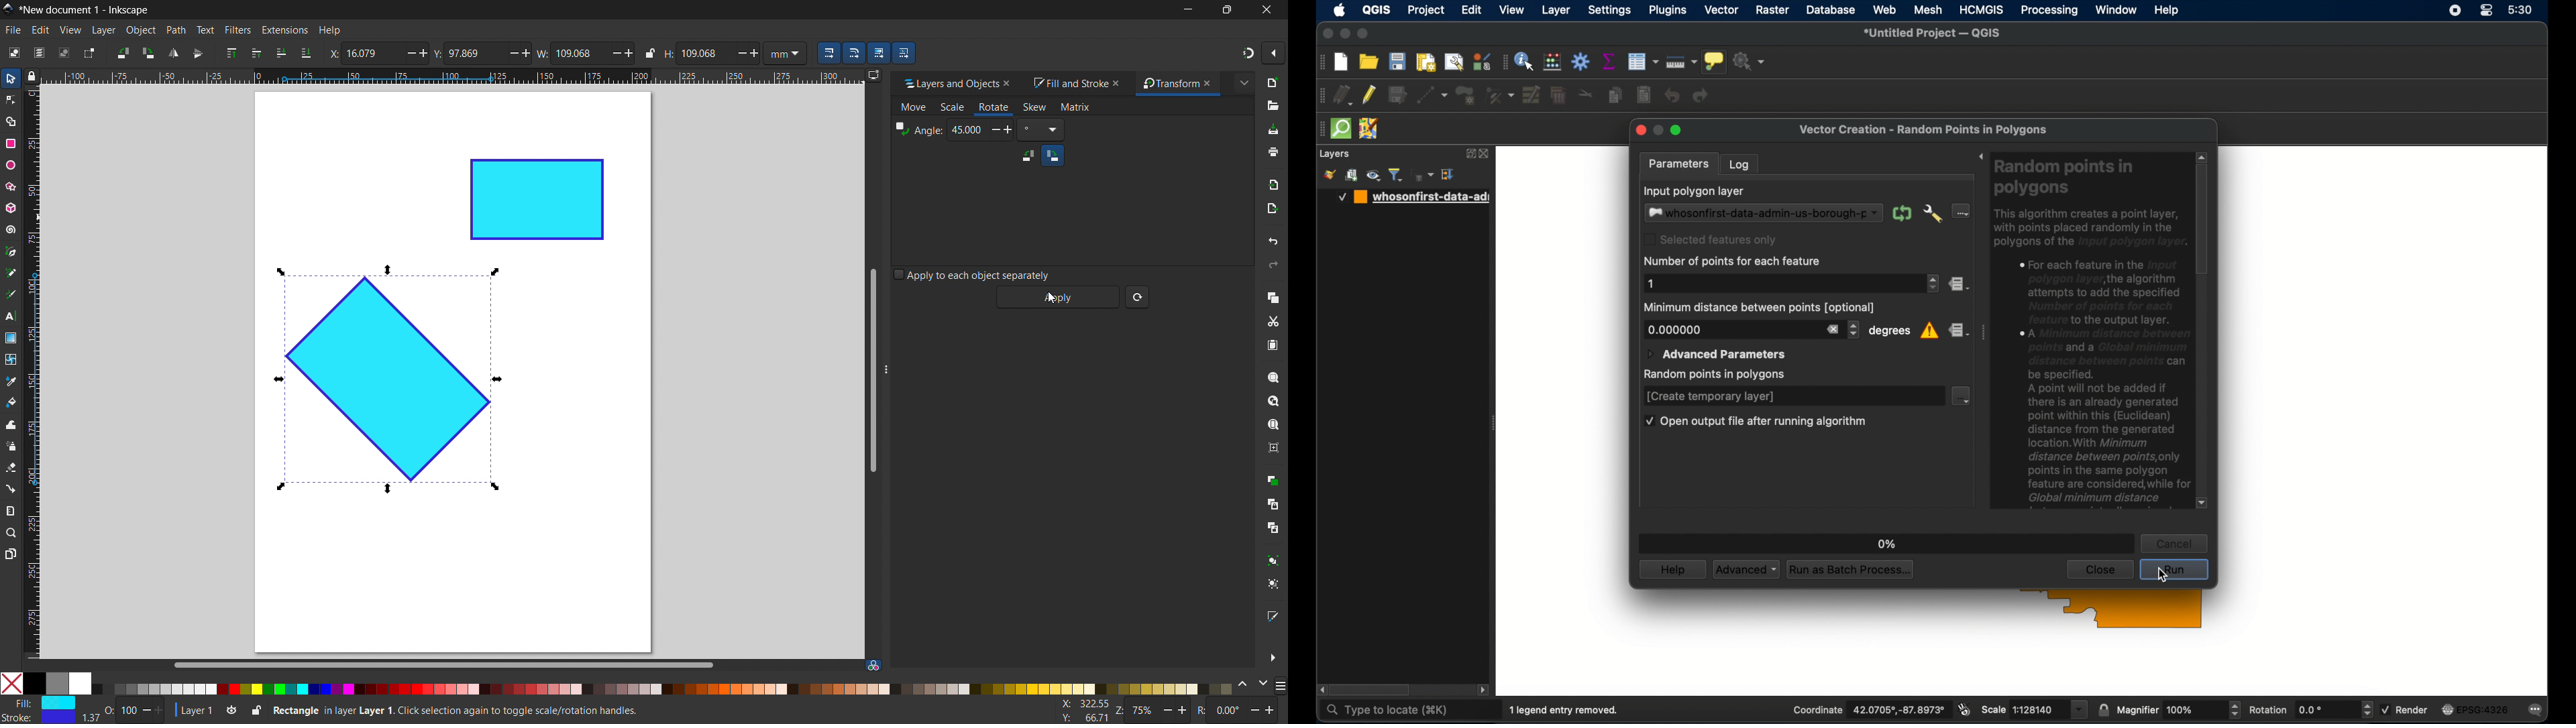  Describe the element at coordinates (10, 164) in the screenshot. I see `ellipse tool` at that location.